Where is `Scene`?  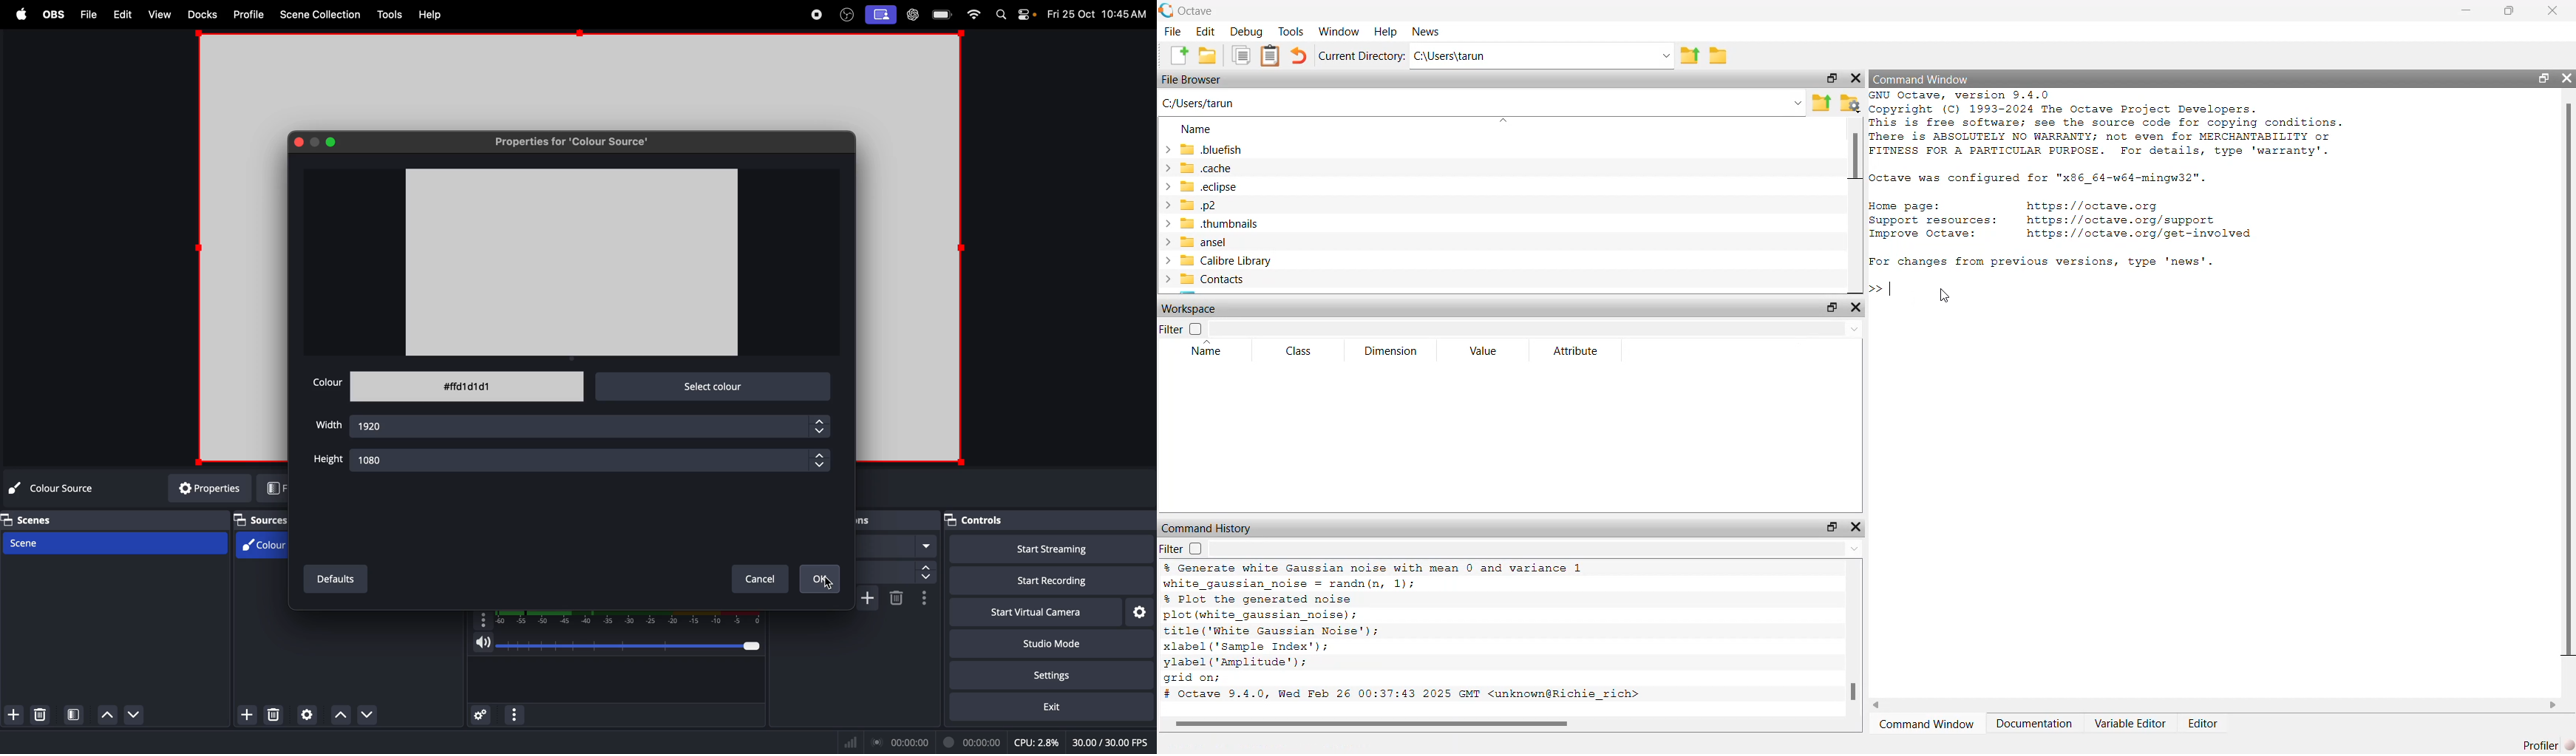 Scene is located at coordinates (118, 541).